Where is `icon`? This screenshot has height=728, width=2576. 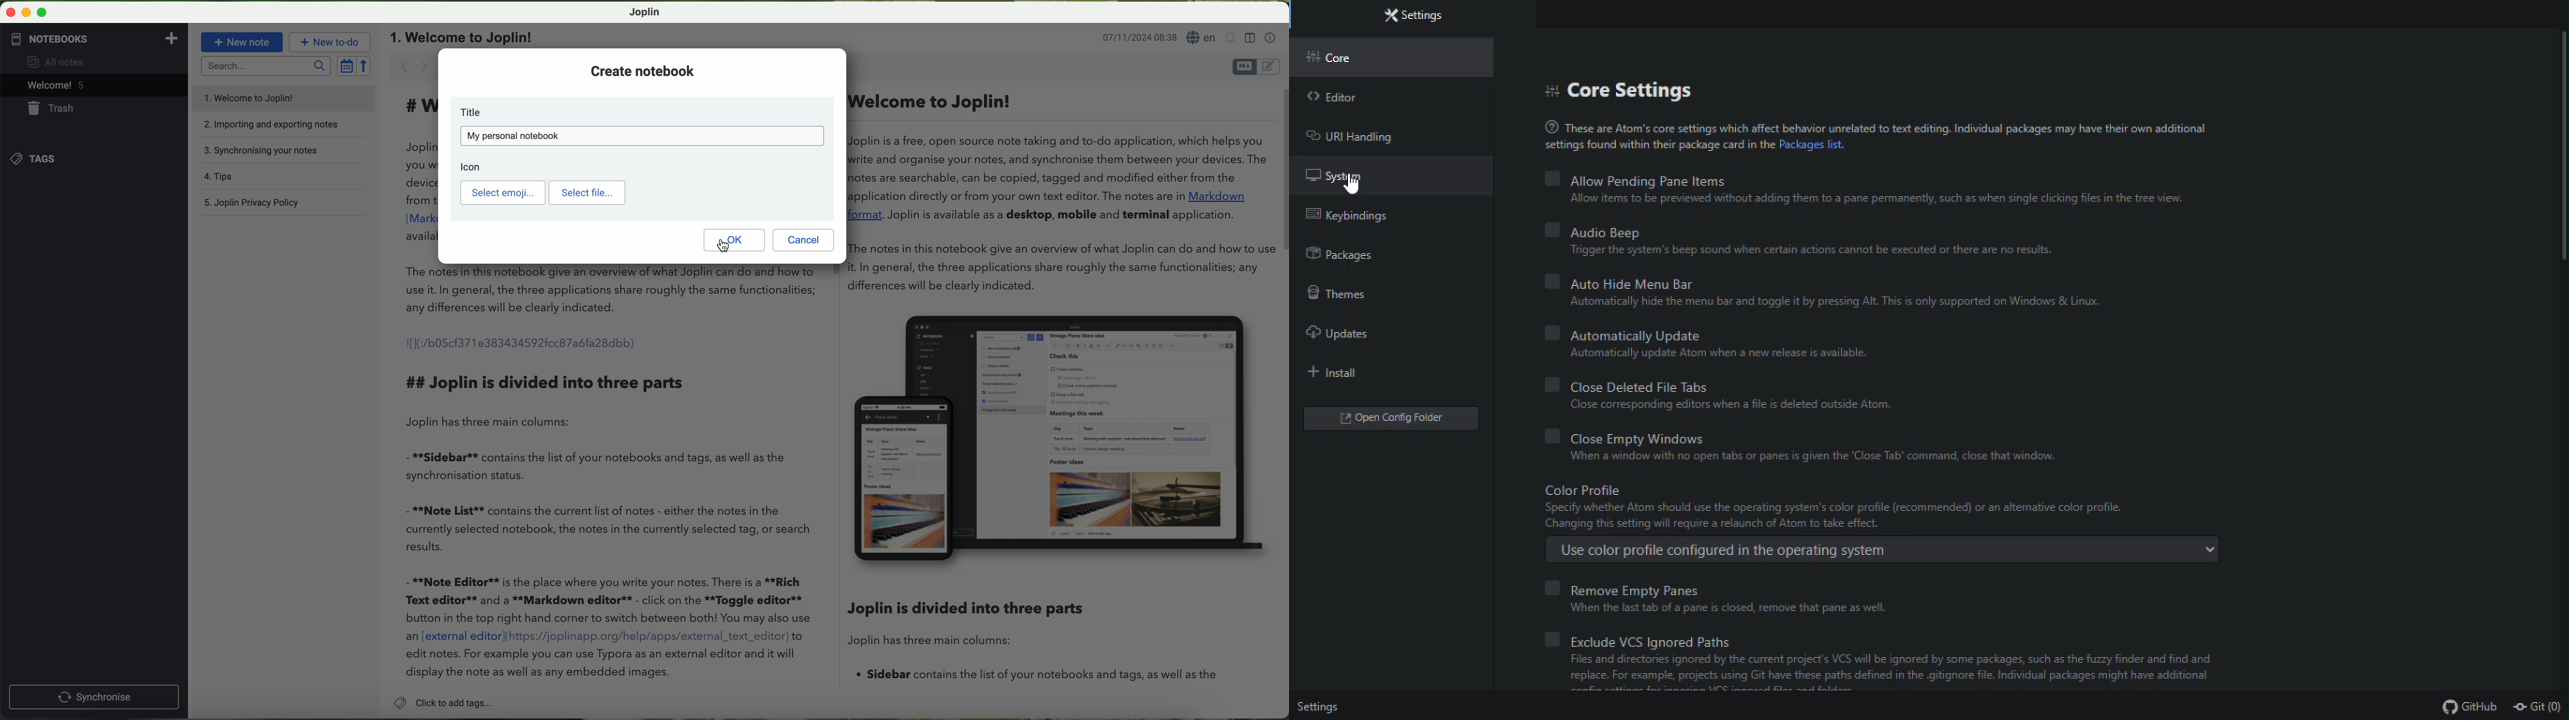
icon is located at coordinates (476, 166).